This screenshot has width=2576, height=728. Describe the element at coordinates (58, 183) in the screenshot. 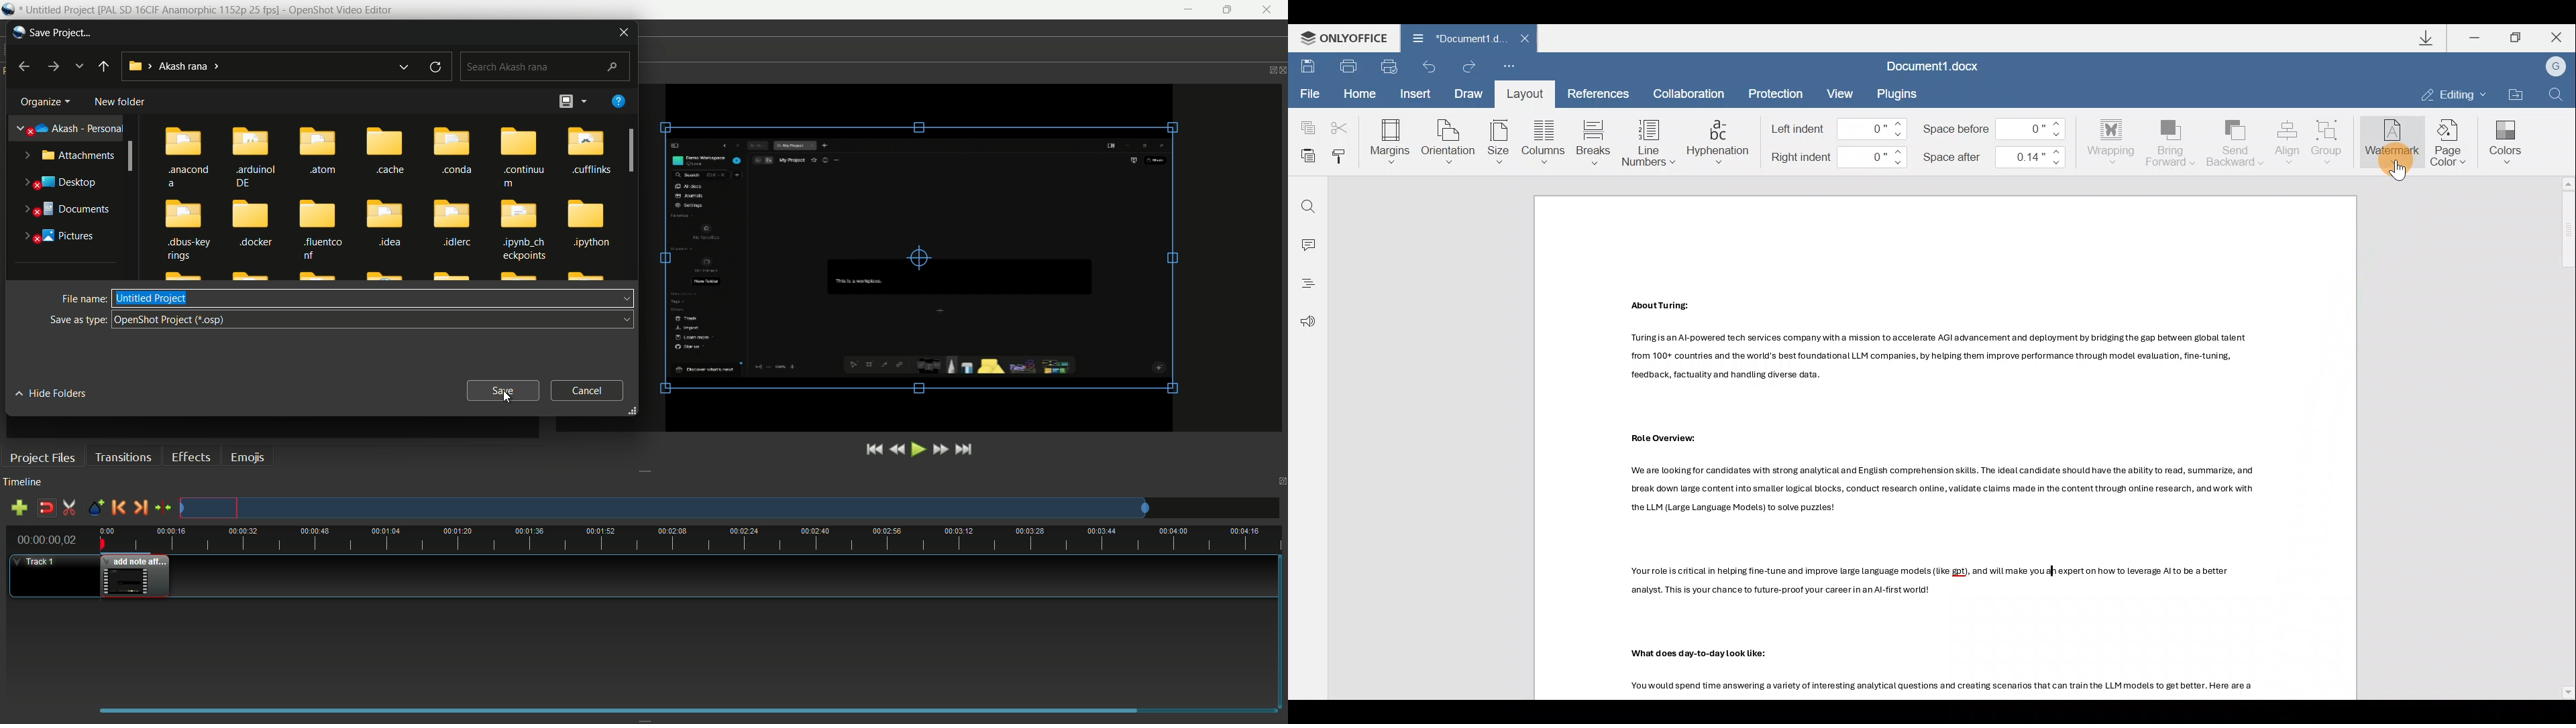

I see `desktop` at that location.